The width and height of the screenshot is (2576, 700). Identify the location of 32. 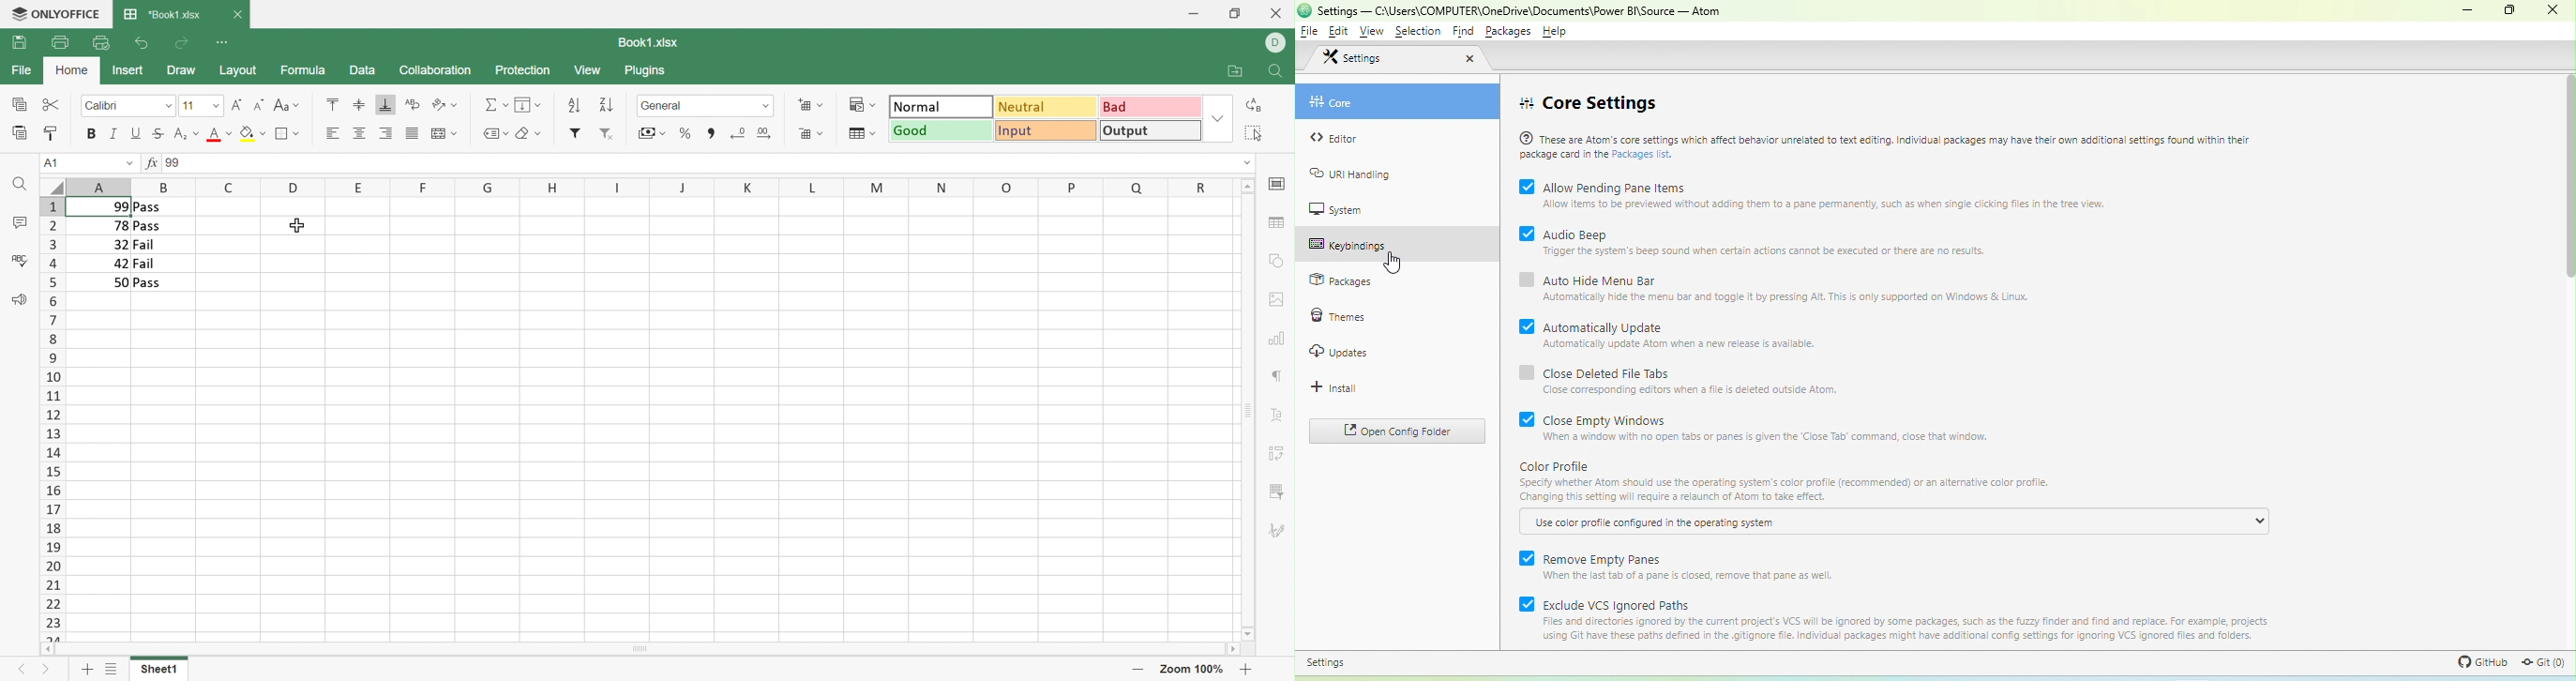
(118, 245).